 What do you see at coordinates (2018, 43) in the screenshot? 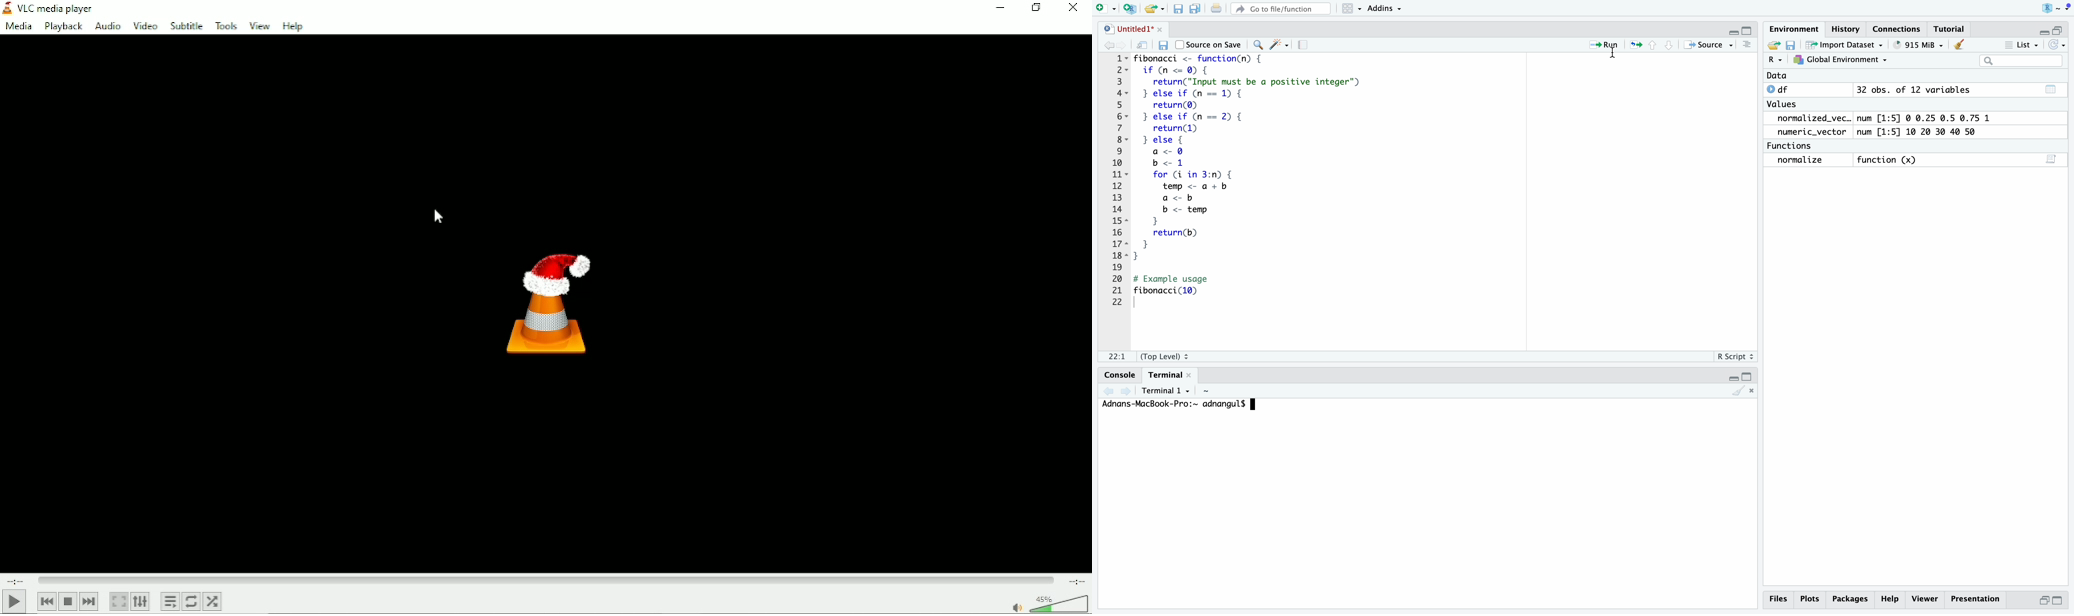
I see `list` at bounding box center [2018, 43].